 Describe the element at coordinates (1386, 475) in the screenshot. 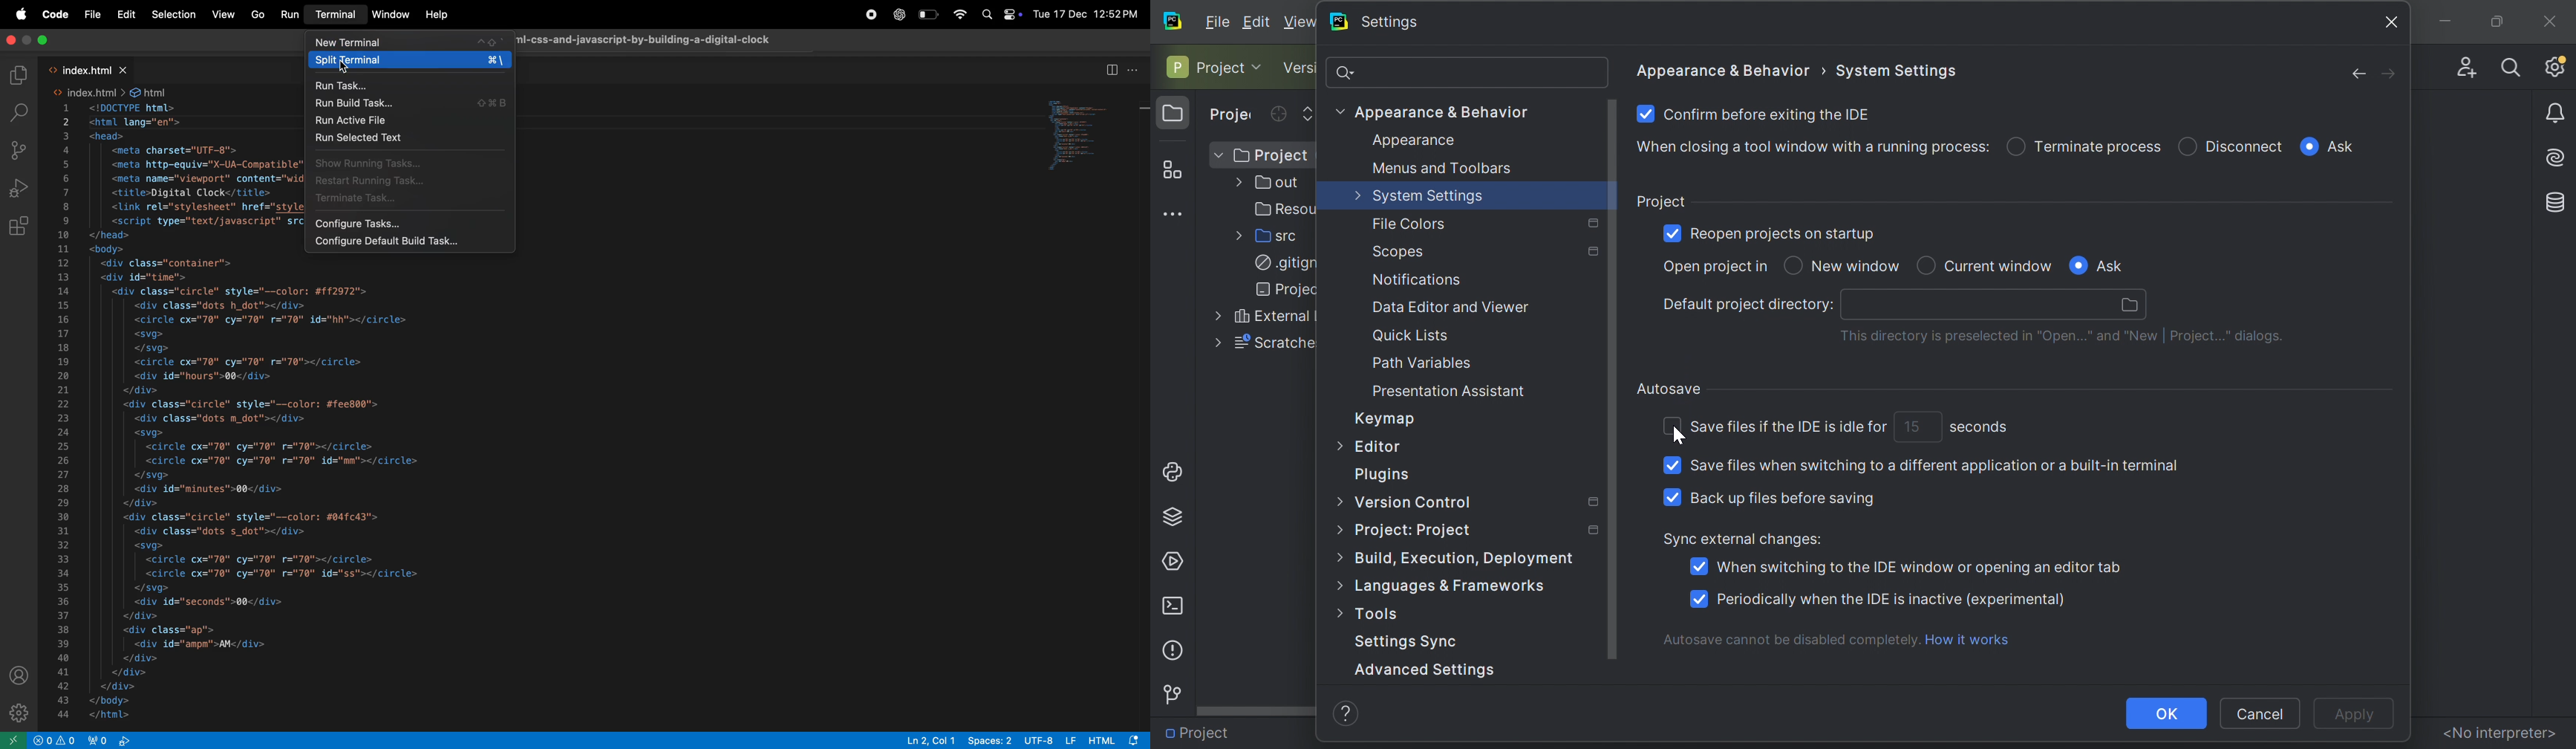

I see `Plugins` at that location.